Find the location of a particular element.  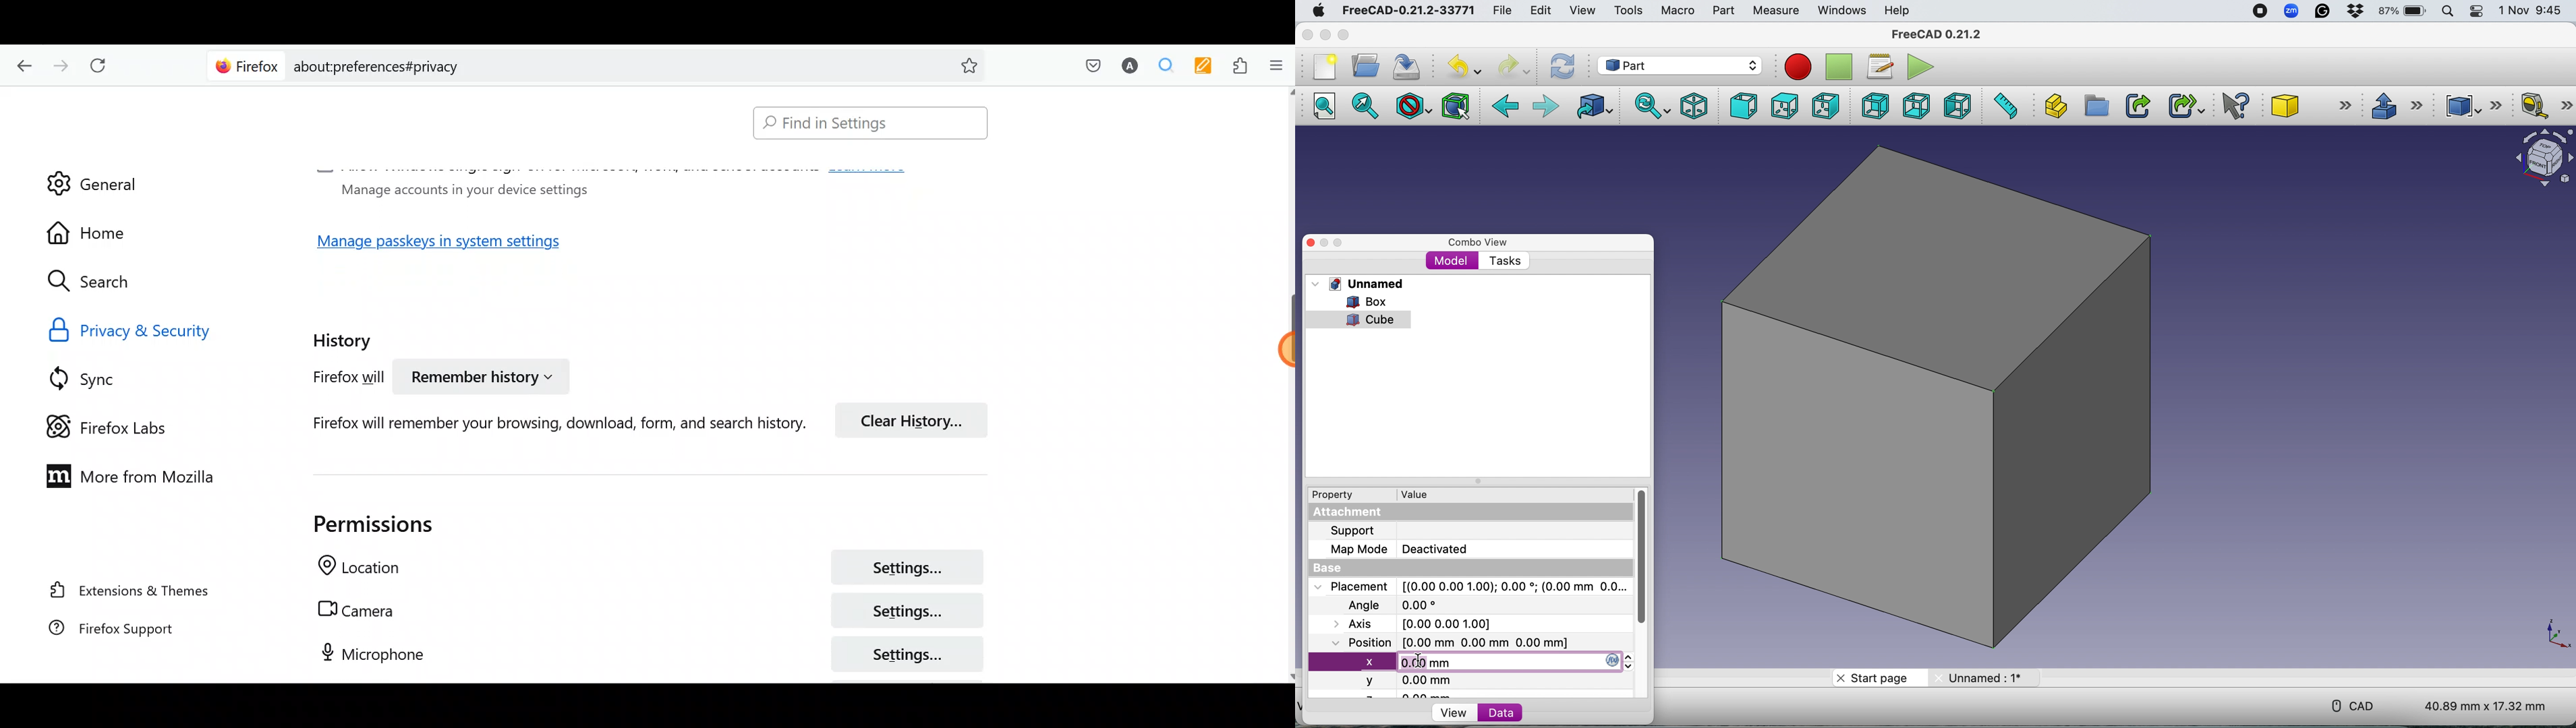

Create part is located at coordinates (2053, 105).